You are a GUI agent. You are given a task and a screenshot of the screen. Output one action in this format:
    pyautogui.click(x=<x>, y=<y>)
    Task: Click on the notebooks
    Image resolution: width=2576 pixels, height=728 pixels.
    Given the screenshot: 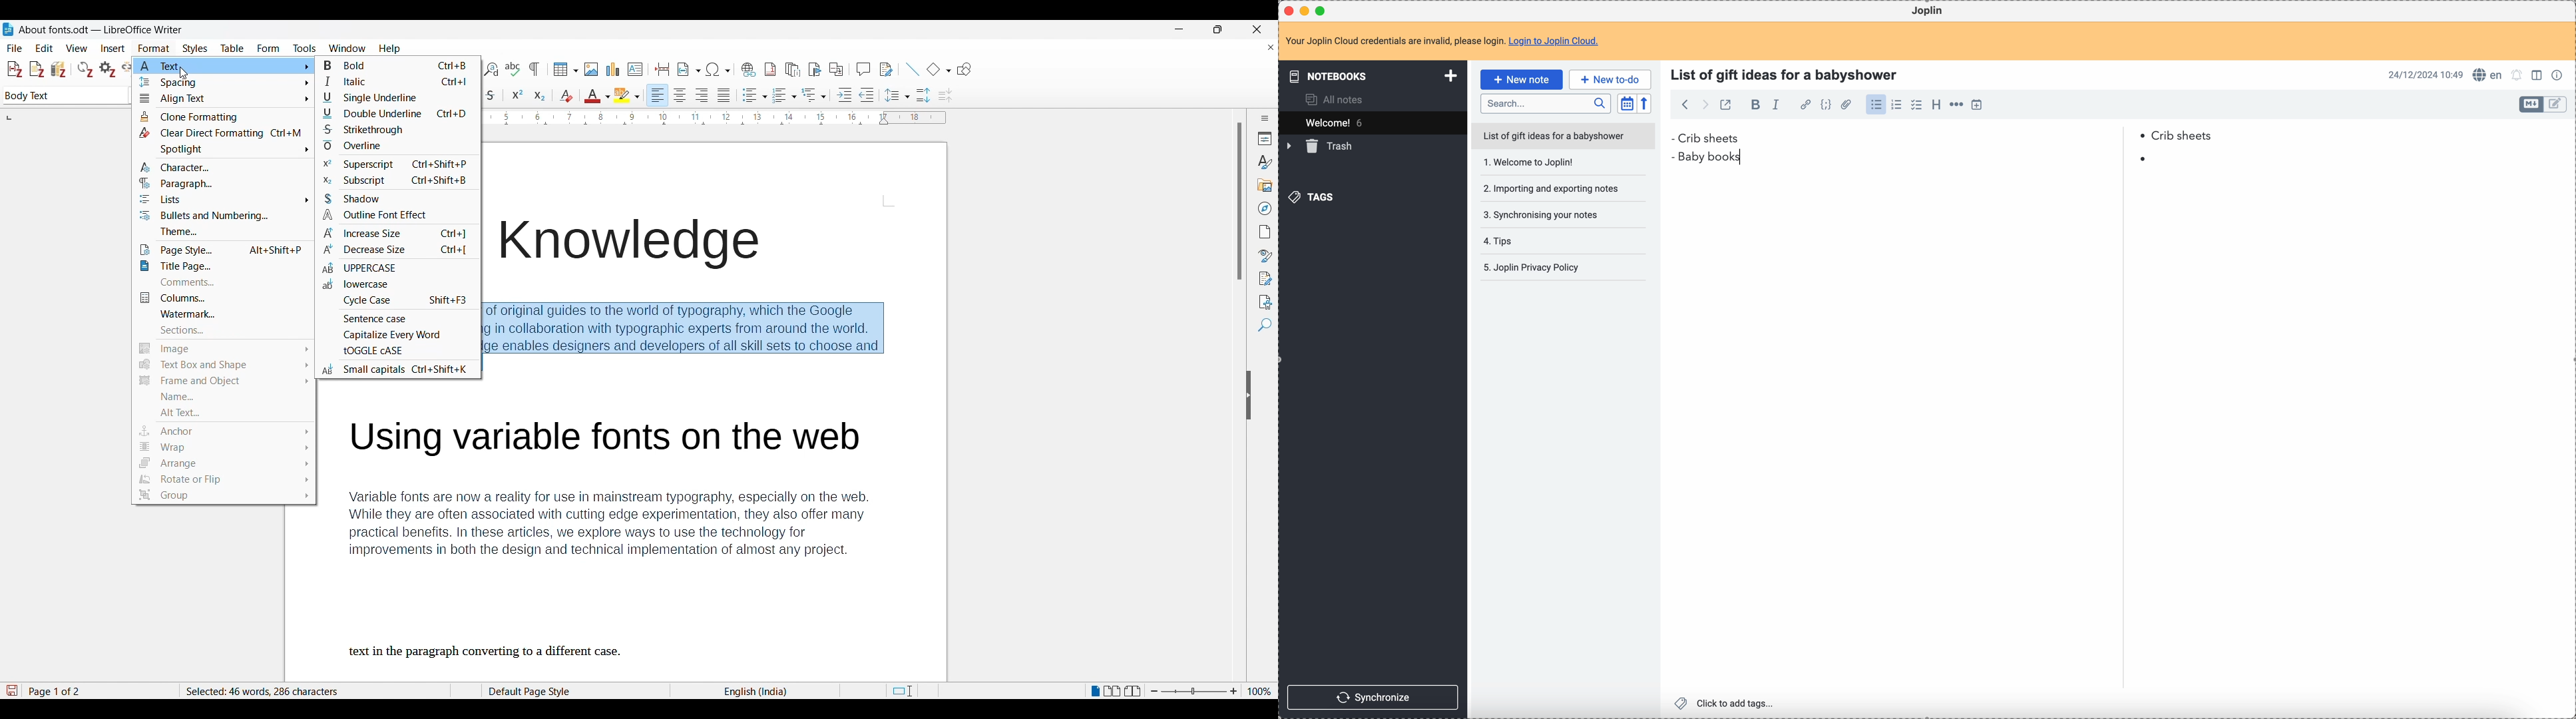 What is the action you would take?
    pyautogui.click(x=1369, y=77)
    